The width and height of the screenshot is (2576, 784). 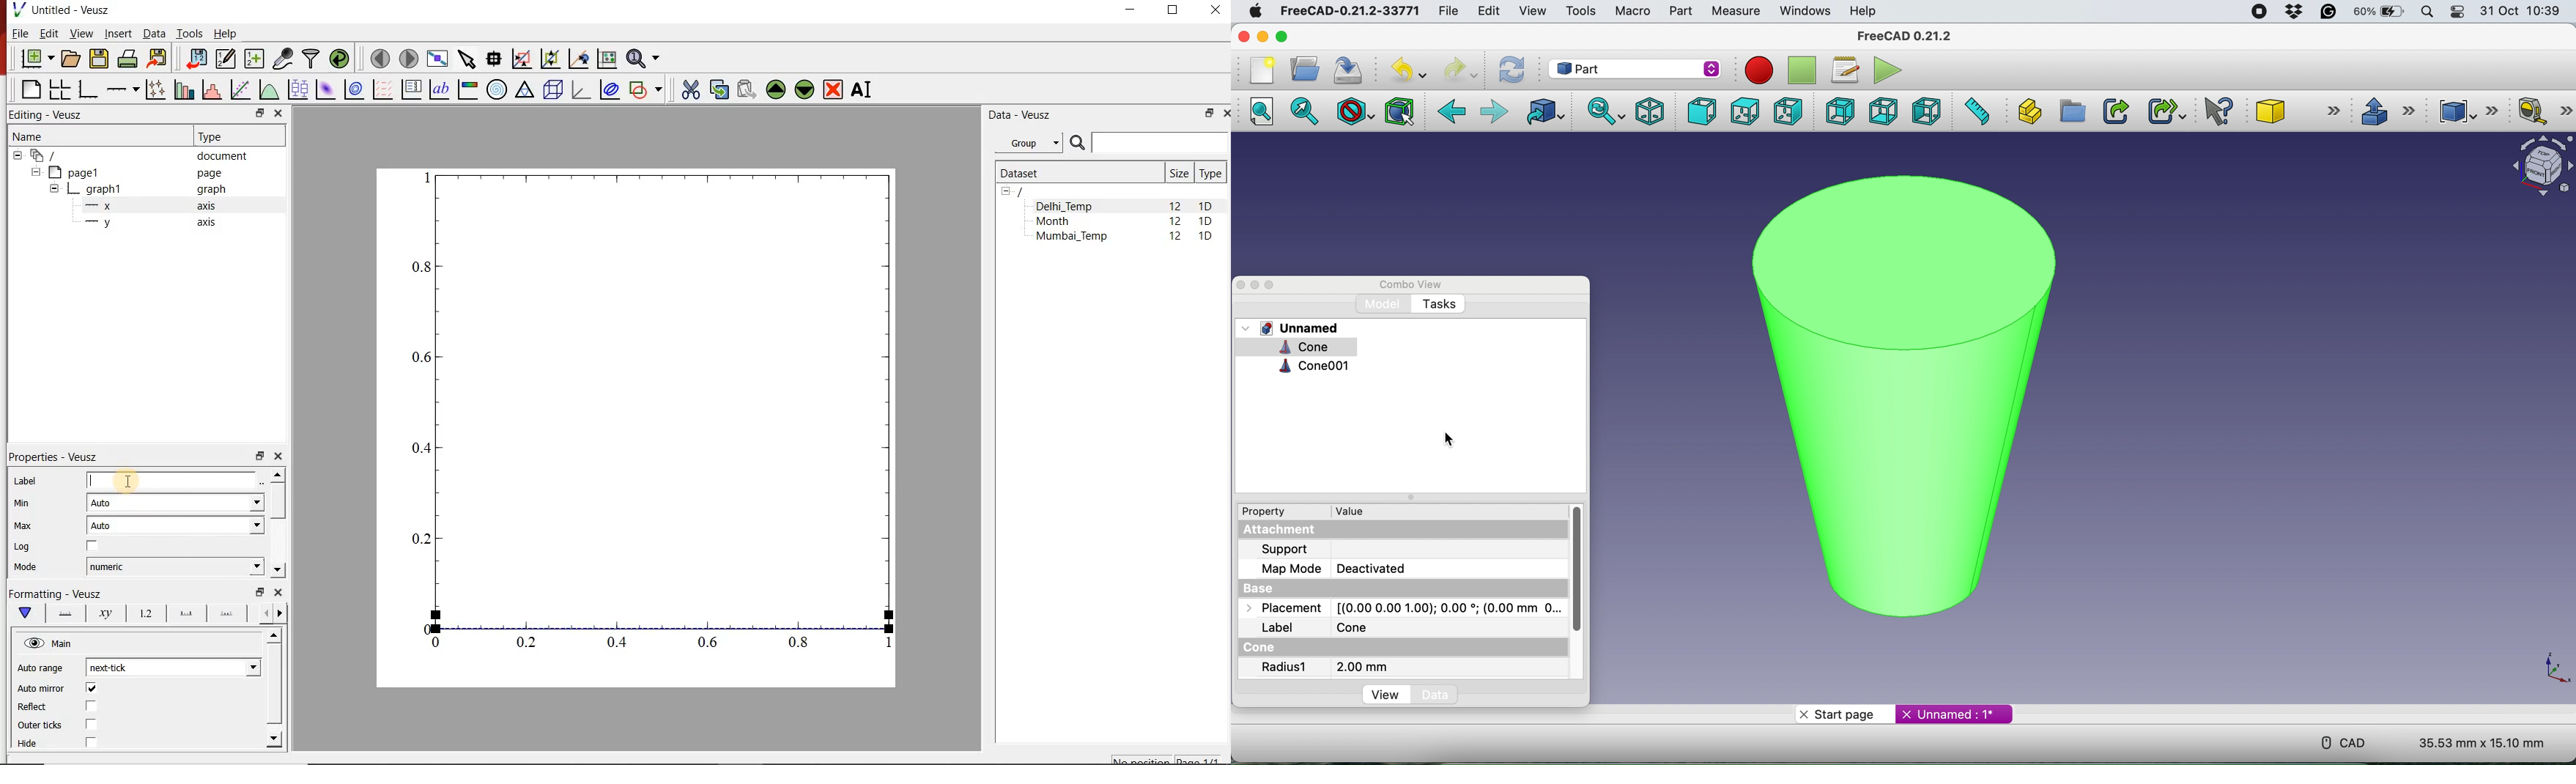 What do you see at coordinates (1802, 71) in the screenshot?
I see `step recording macros` at bounding box center [1802, 71].